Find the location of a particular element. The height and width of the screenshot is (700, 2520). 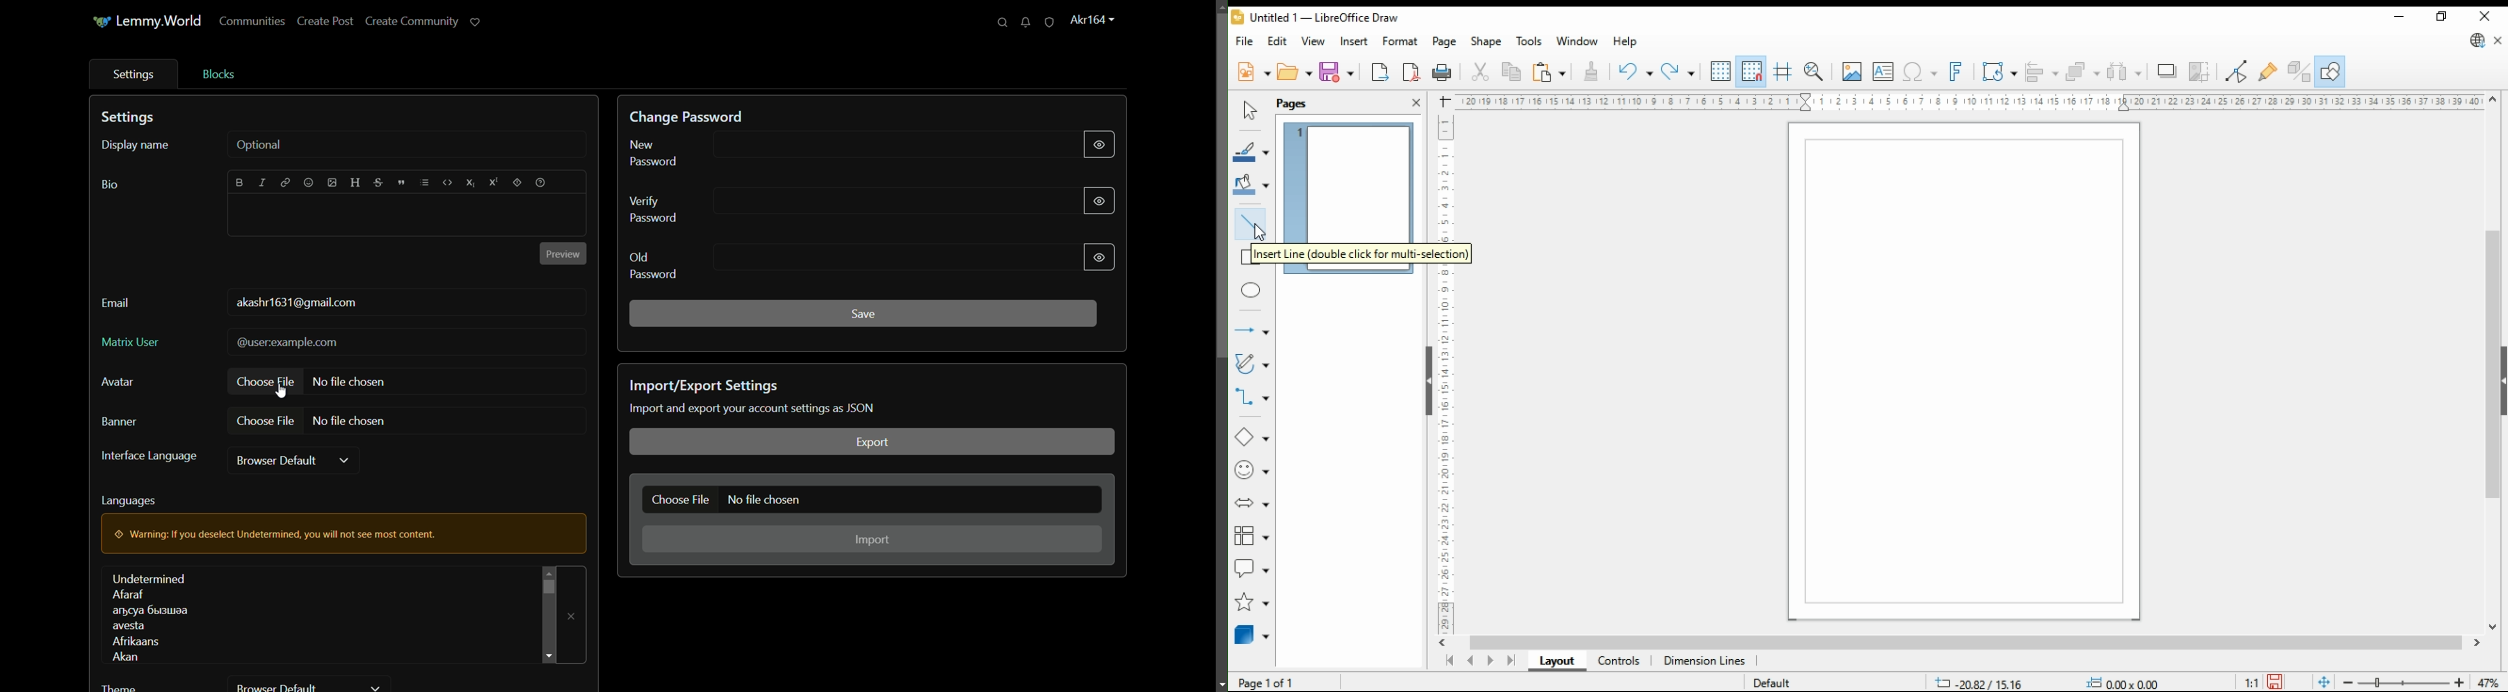

shadow is located at coordinates (2168, 71).